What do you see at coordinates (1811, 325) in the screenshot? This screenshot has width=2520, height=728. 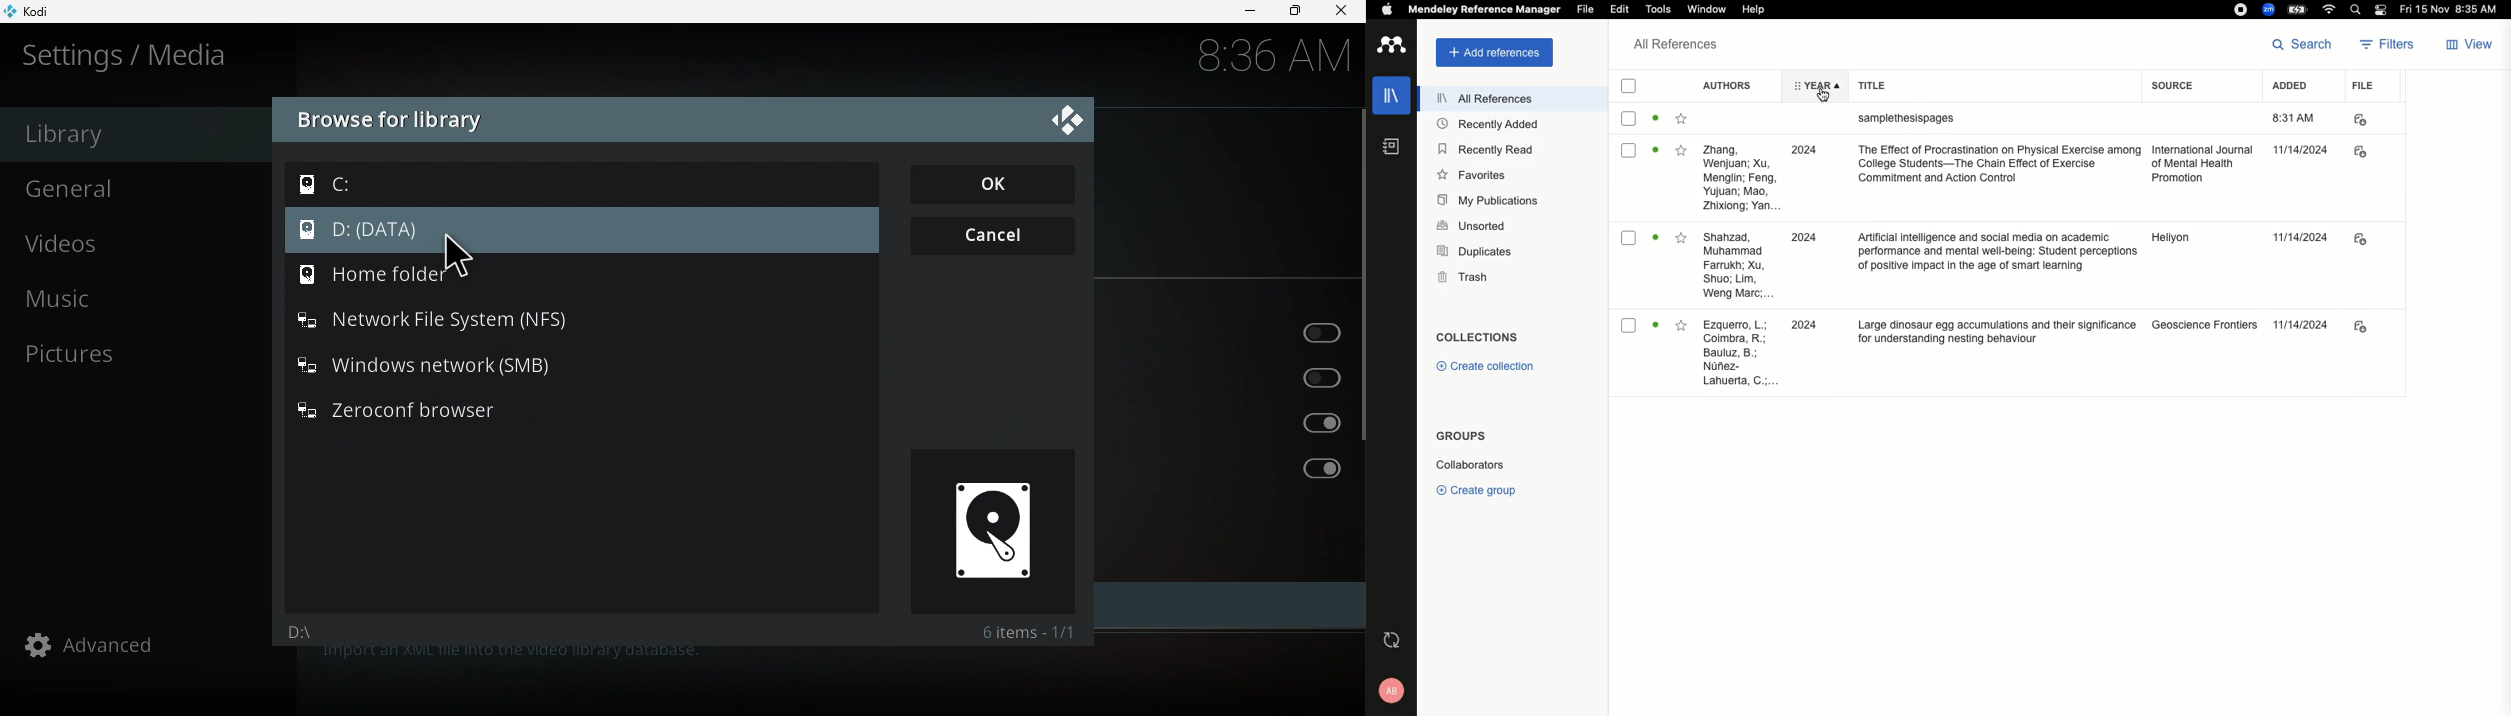 I see `year of publication` at bounding box center [1811, 325].